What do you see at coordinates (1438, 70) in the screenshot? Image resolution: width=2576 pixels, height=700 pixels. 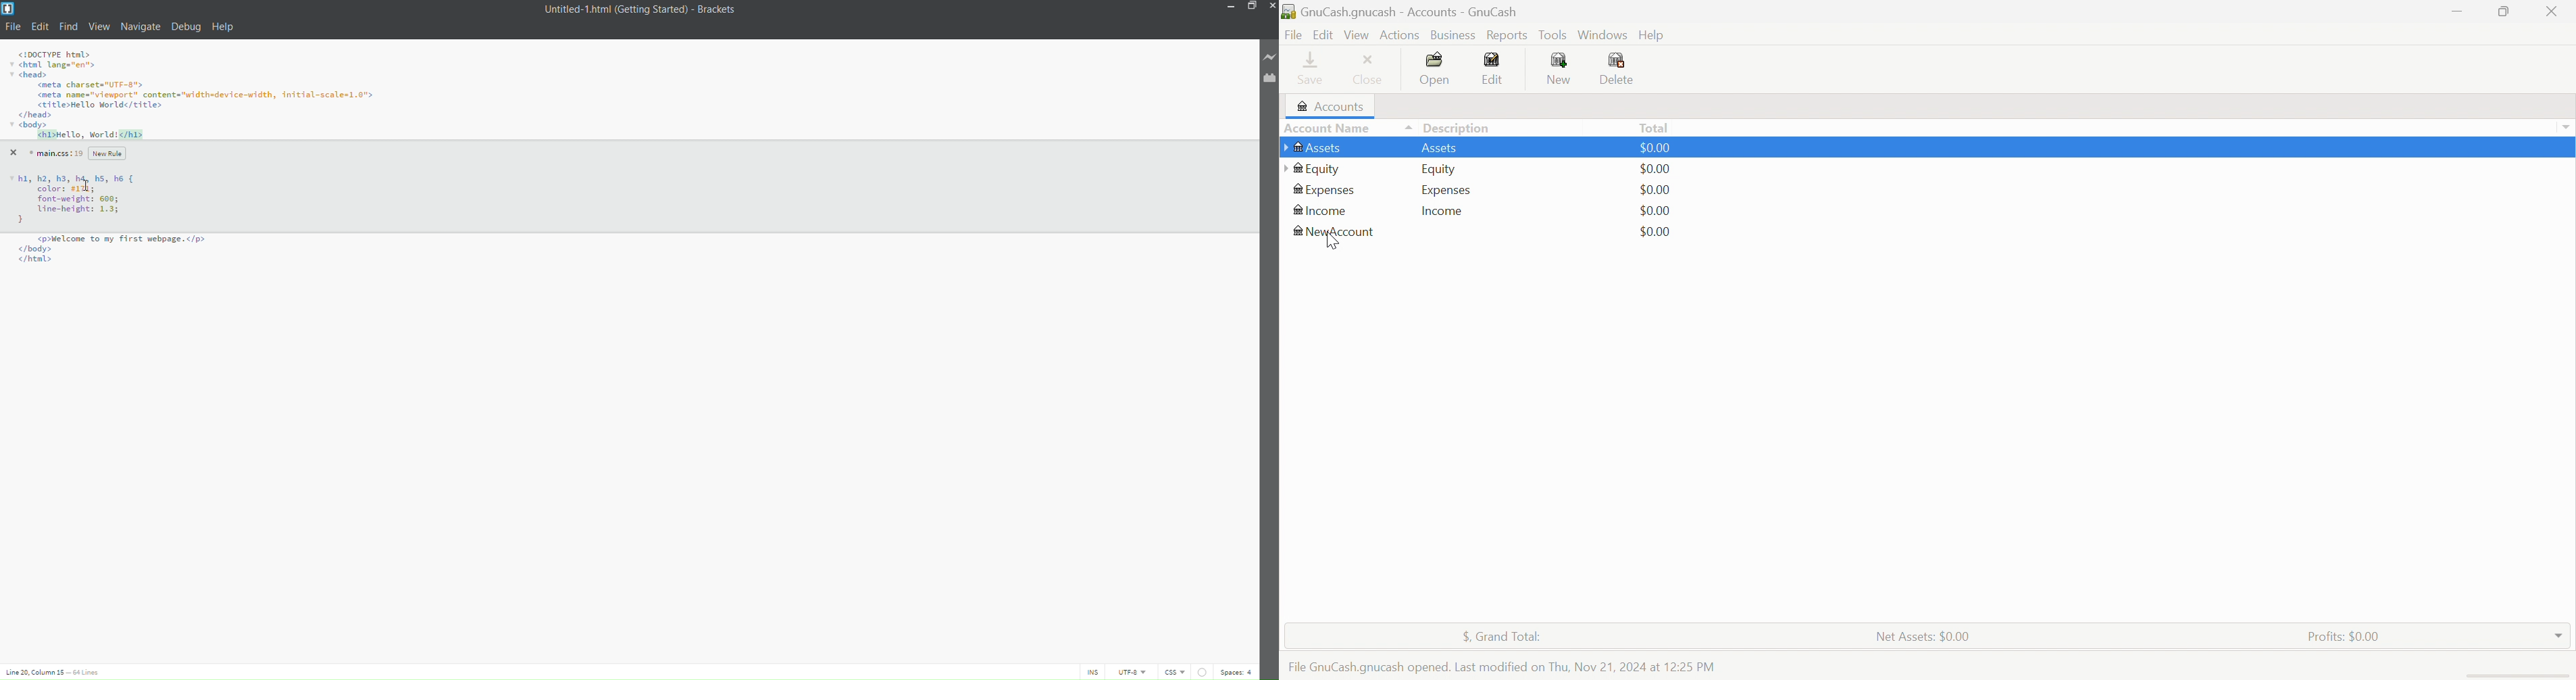 I see `Open` at bounding box center [1438, 70].